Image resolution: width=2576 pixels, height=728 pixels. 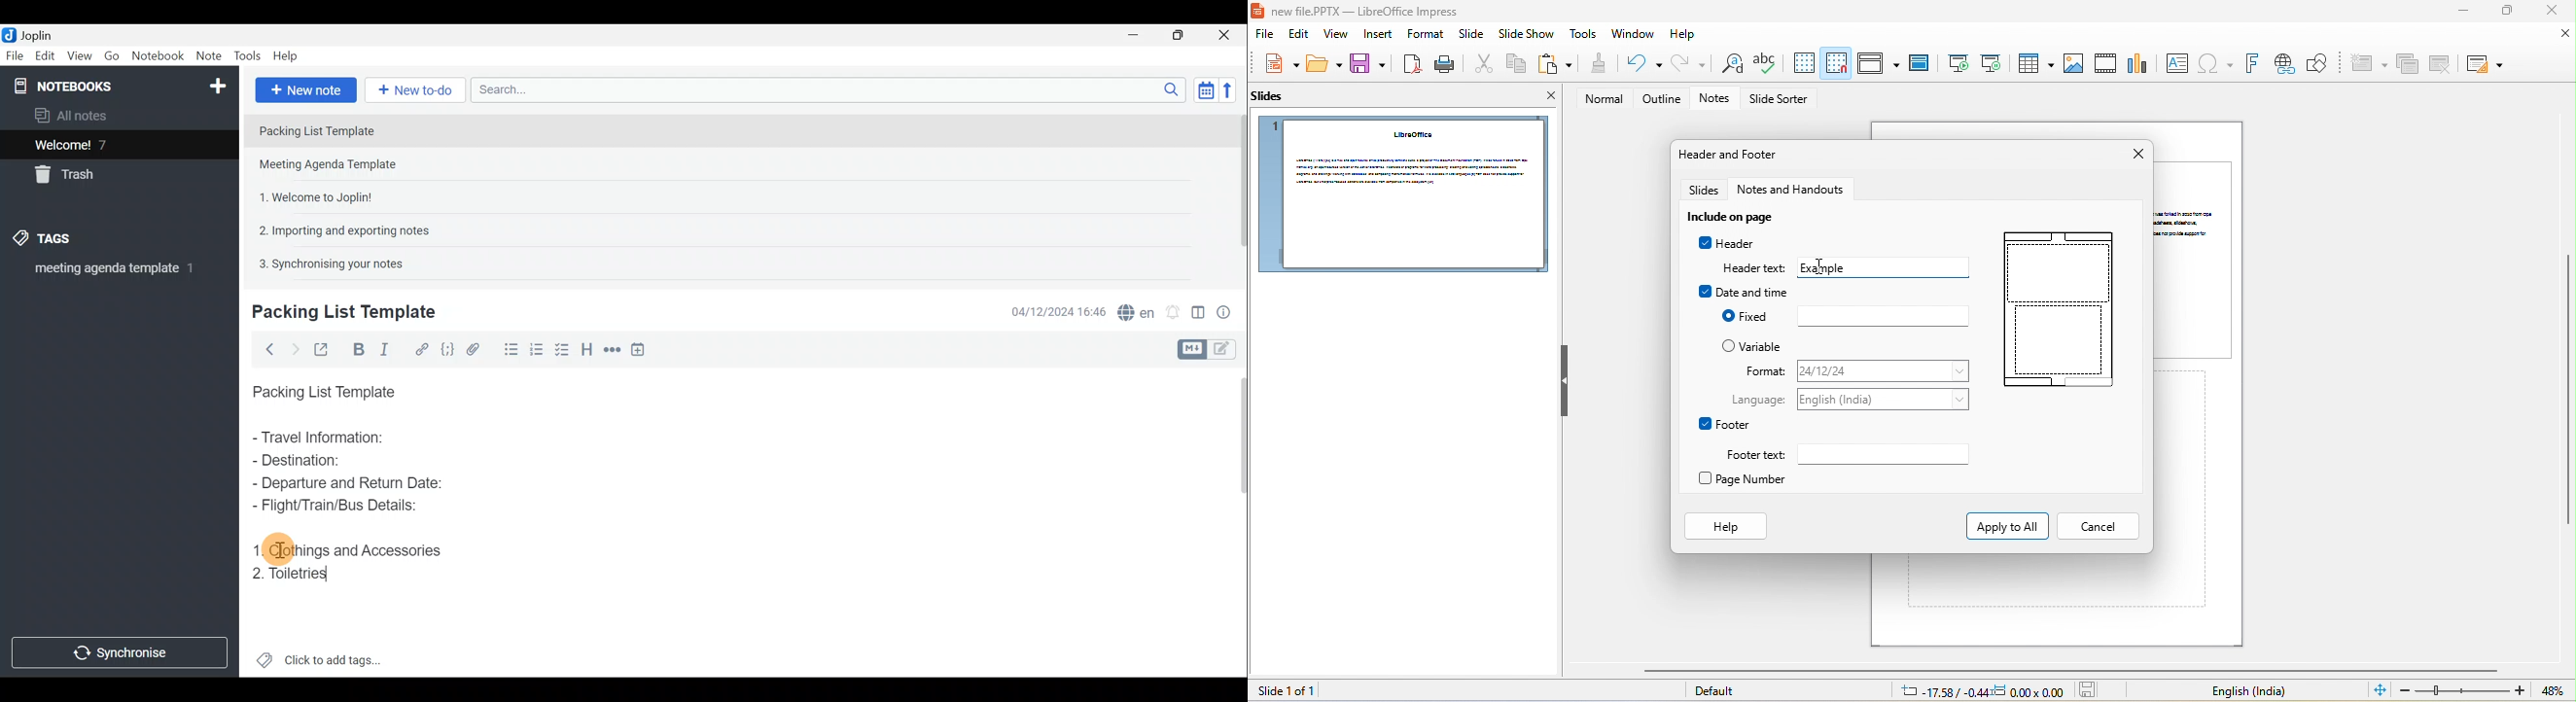 I want to click on Set alarm, so click(x=1173, y=309).